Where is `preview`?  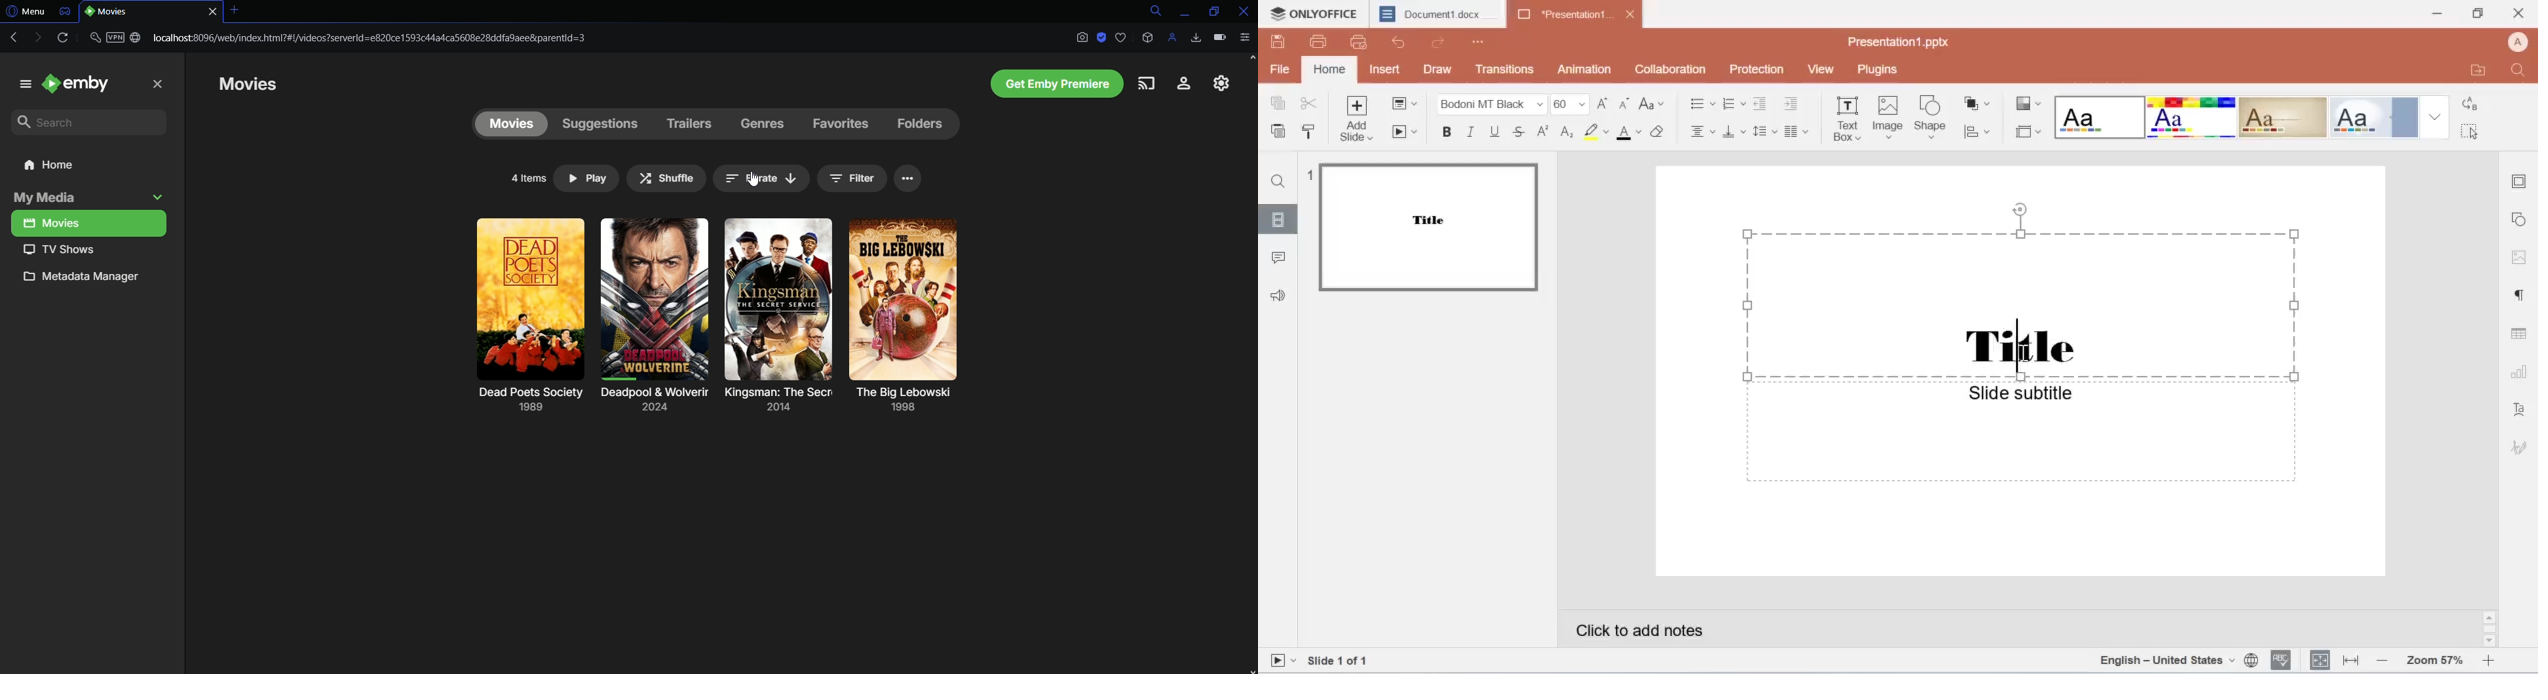 preview is located at coordinates (1361, 44).